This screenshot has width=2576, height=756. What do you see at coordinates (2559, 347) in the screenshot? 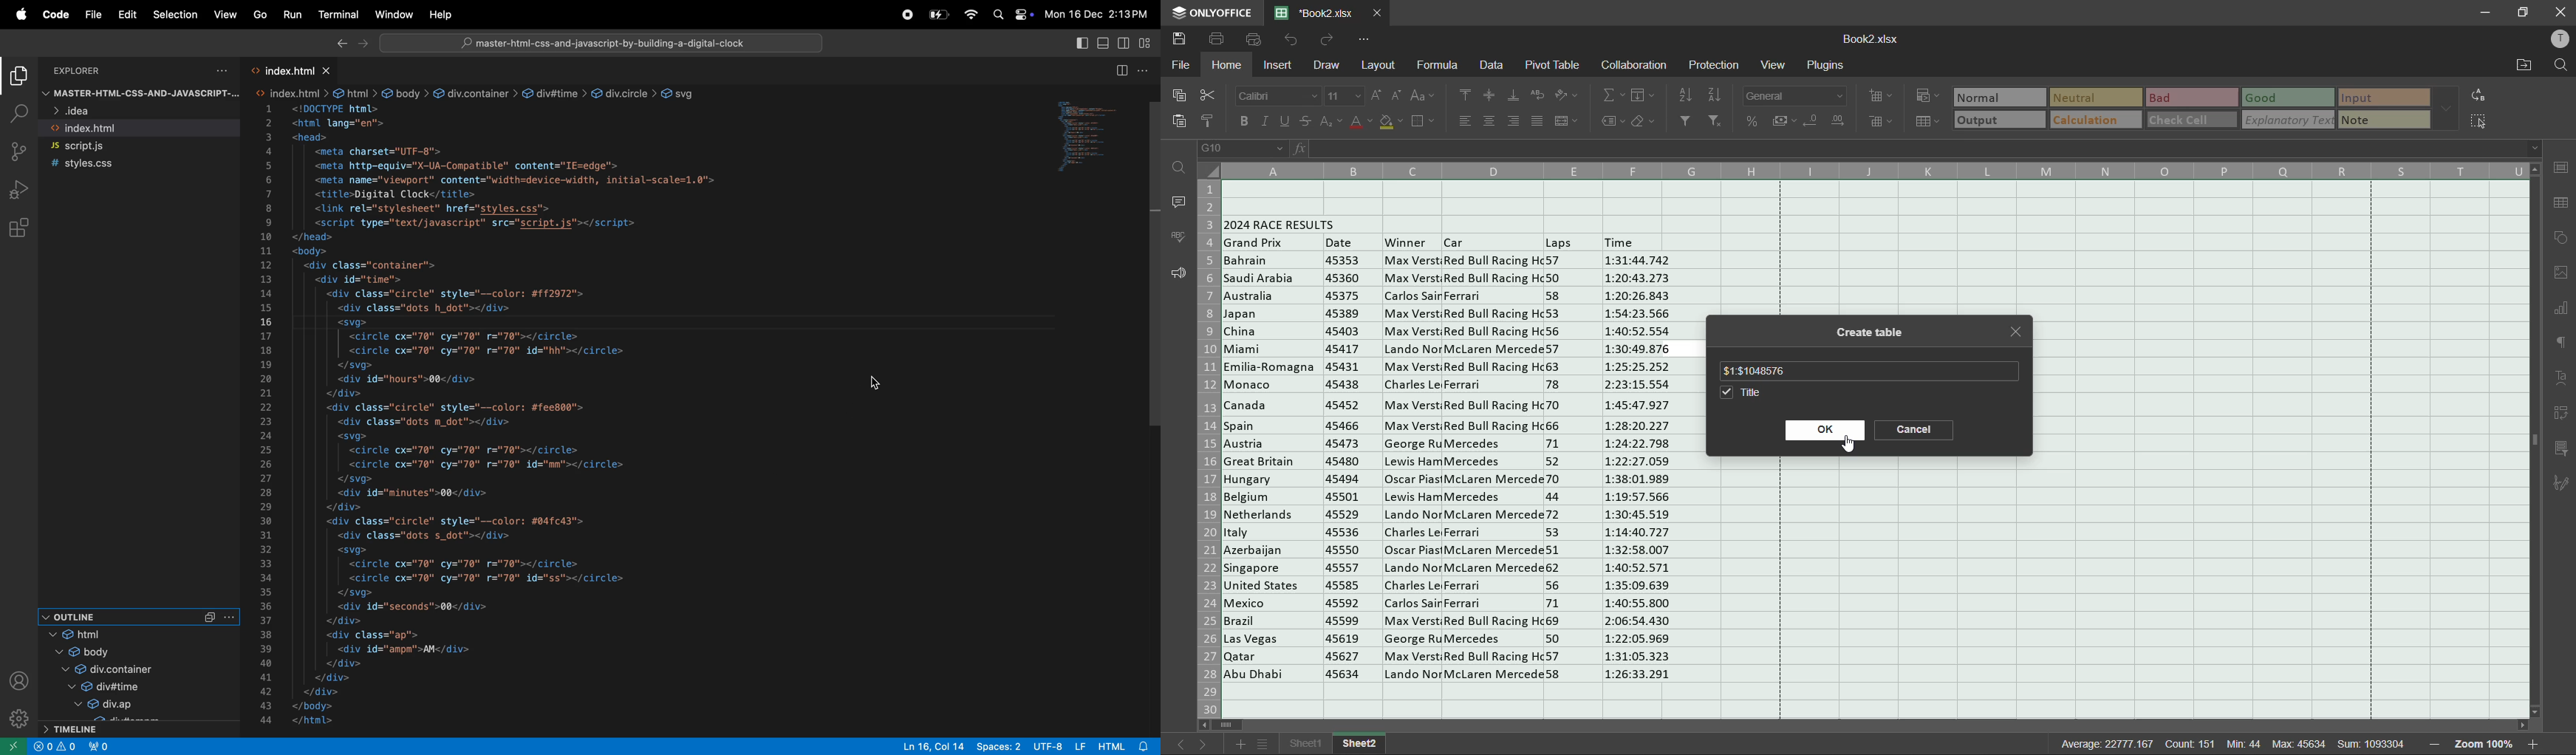
I see `paragraph` at bounding box center [2559, 347].